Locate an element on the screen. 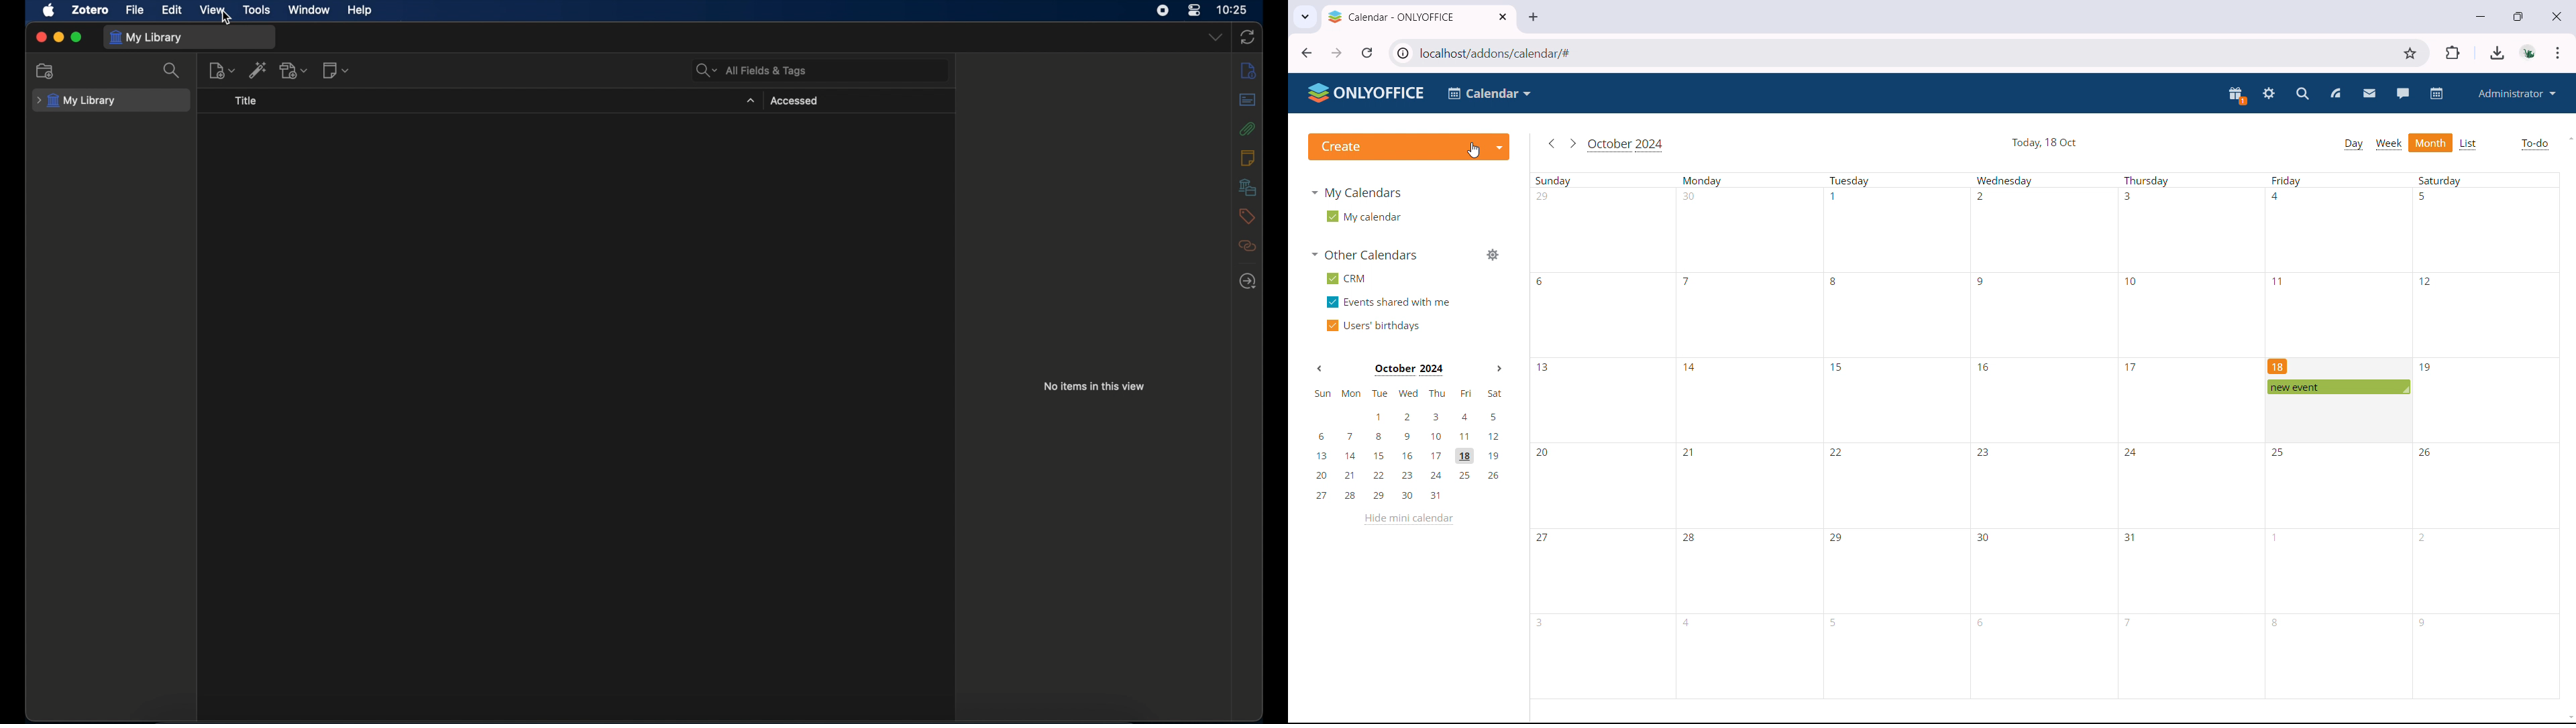  scroll down is located at coordinates (2568, 719).